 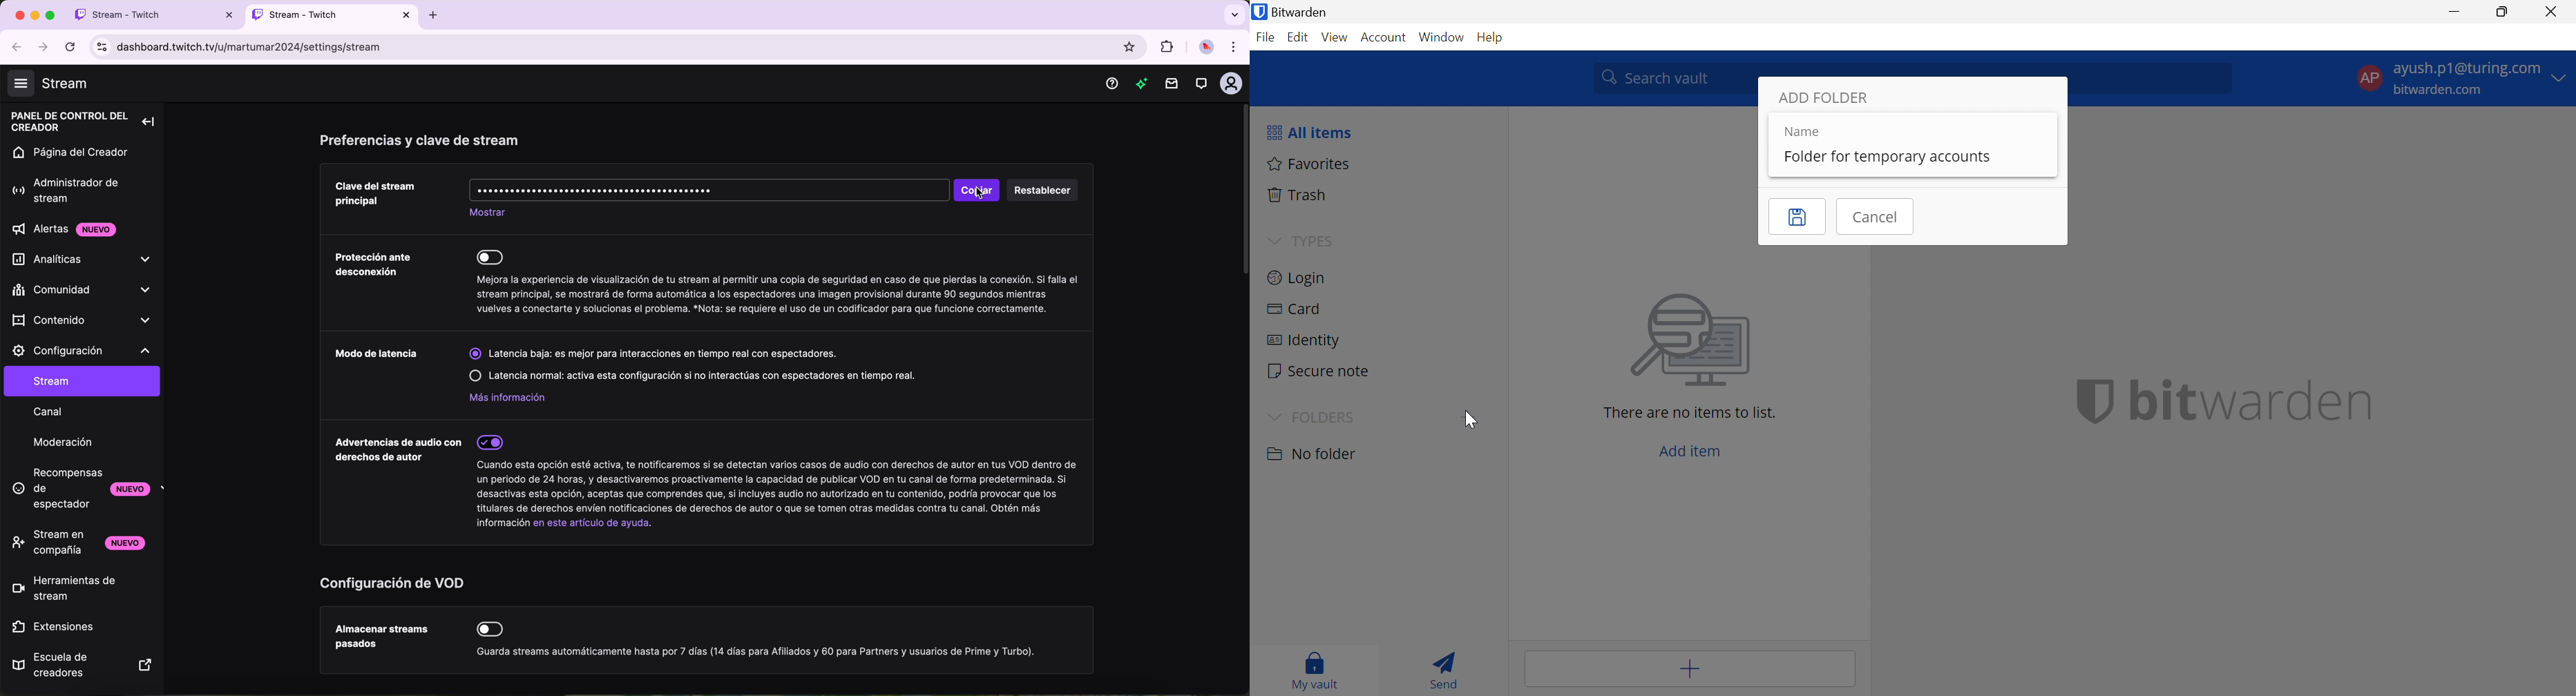 I want to click on disable option, so click(x=490, y=630).